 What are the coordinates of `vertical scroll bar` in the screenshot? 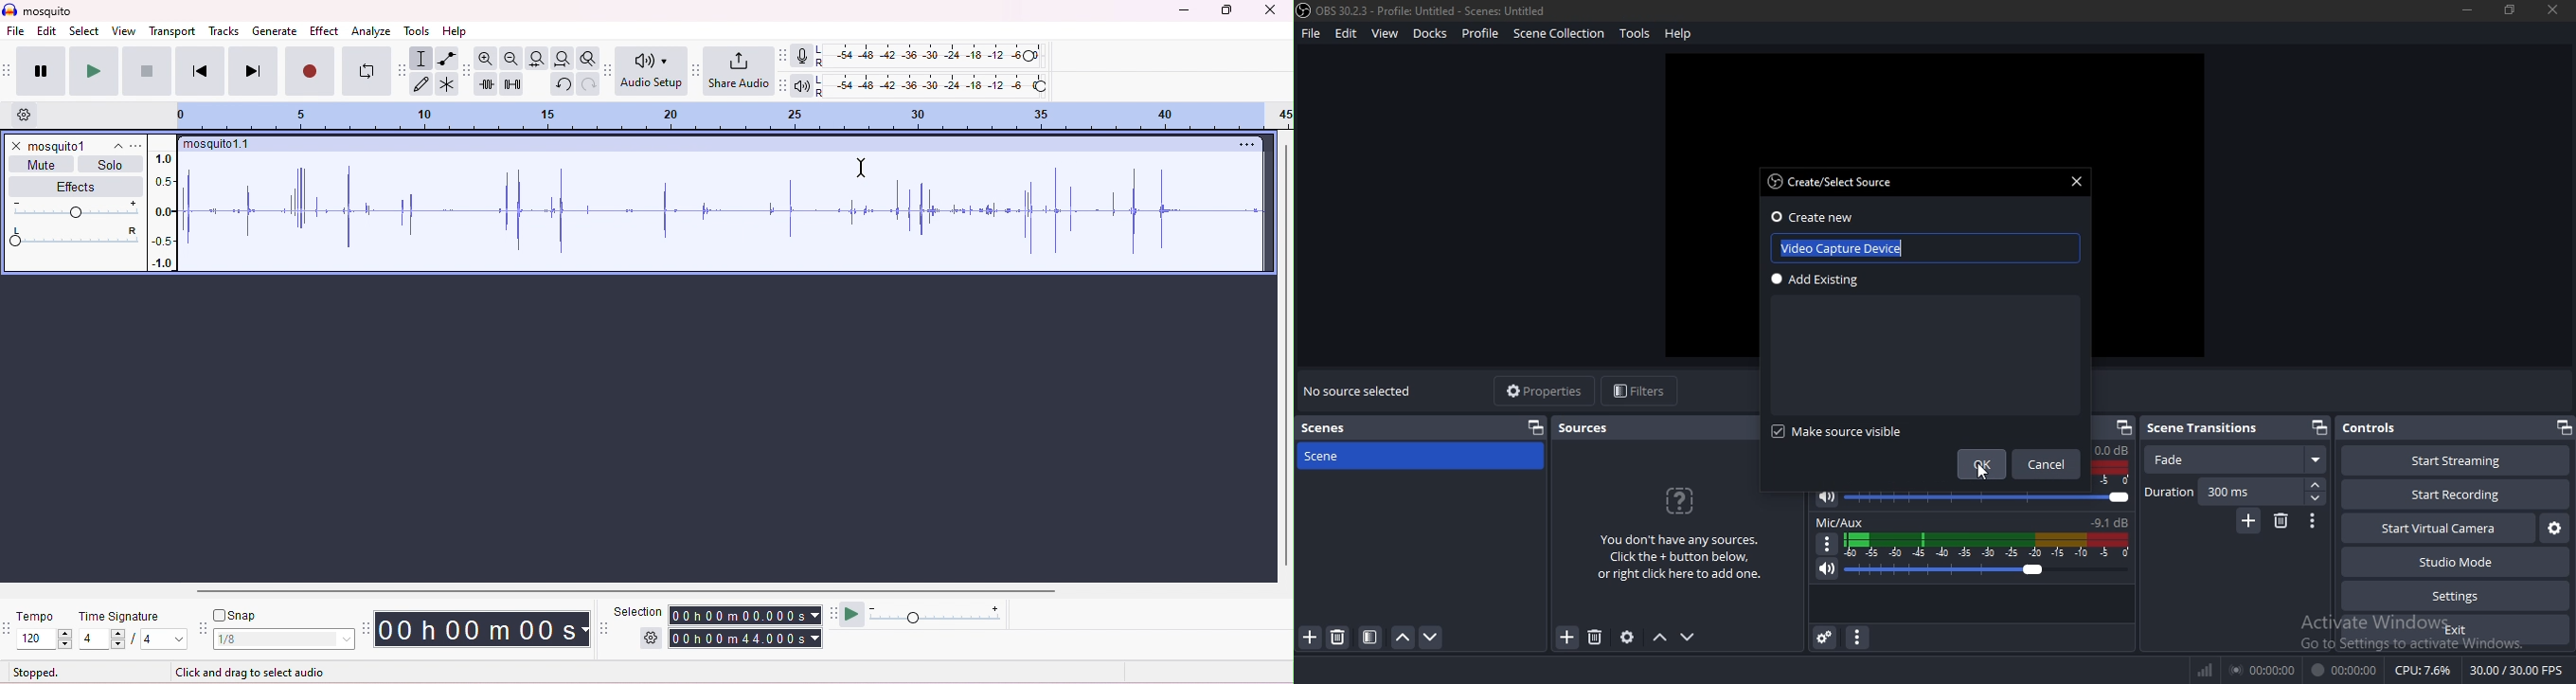 It's located at (1285, 353).